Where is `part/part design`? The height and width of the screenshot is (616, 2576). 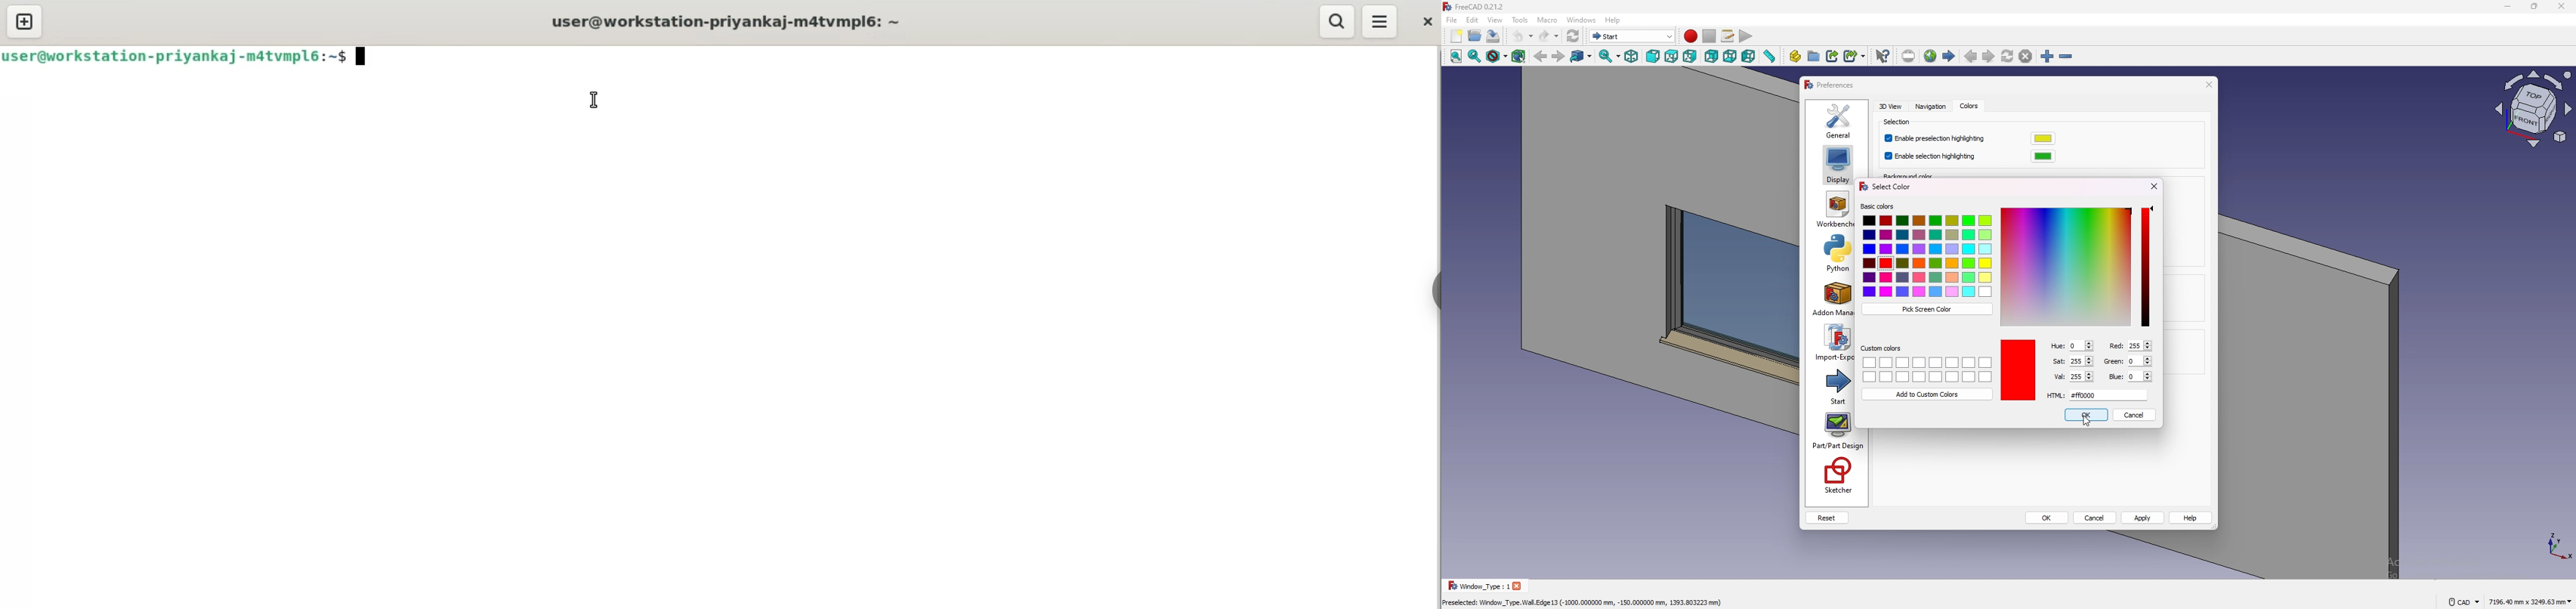
part/part design is located at coordinates (1839, 431).